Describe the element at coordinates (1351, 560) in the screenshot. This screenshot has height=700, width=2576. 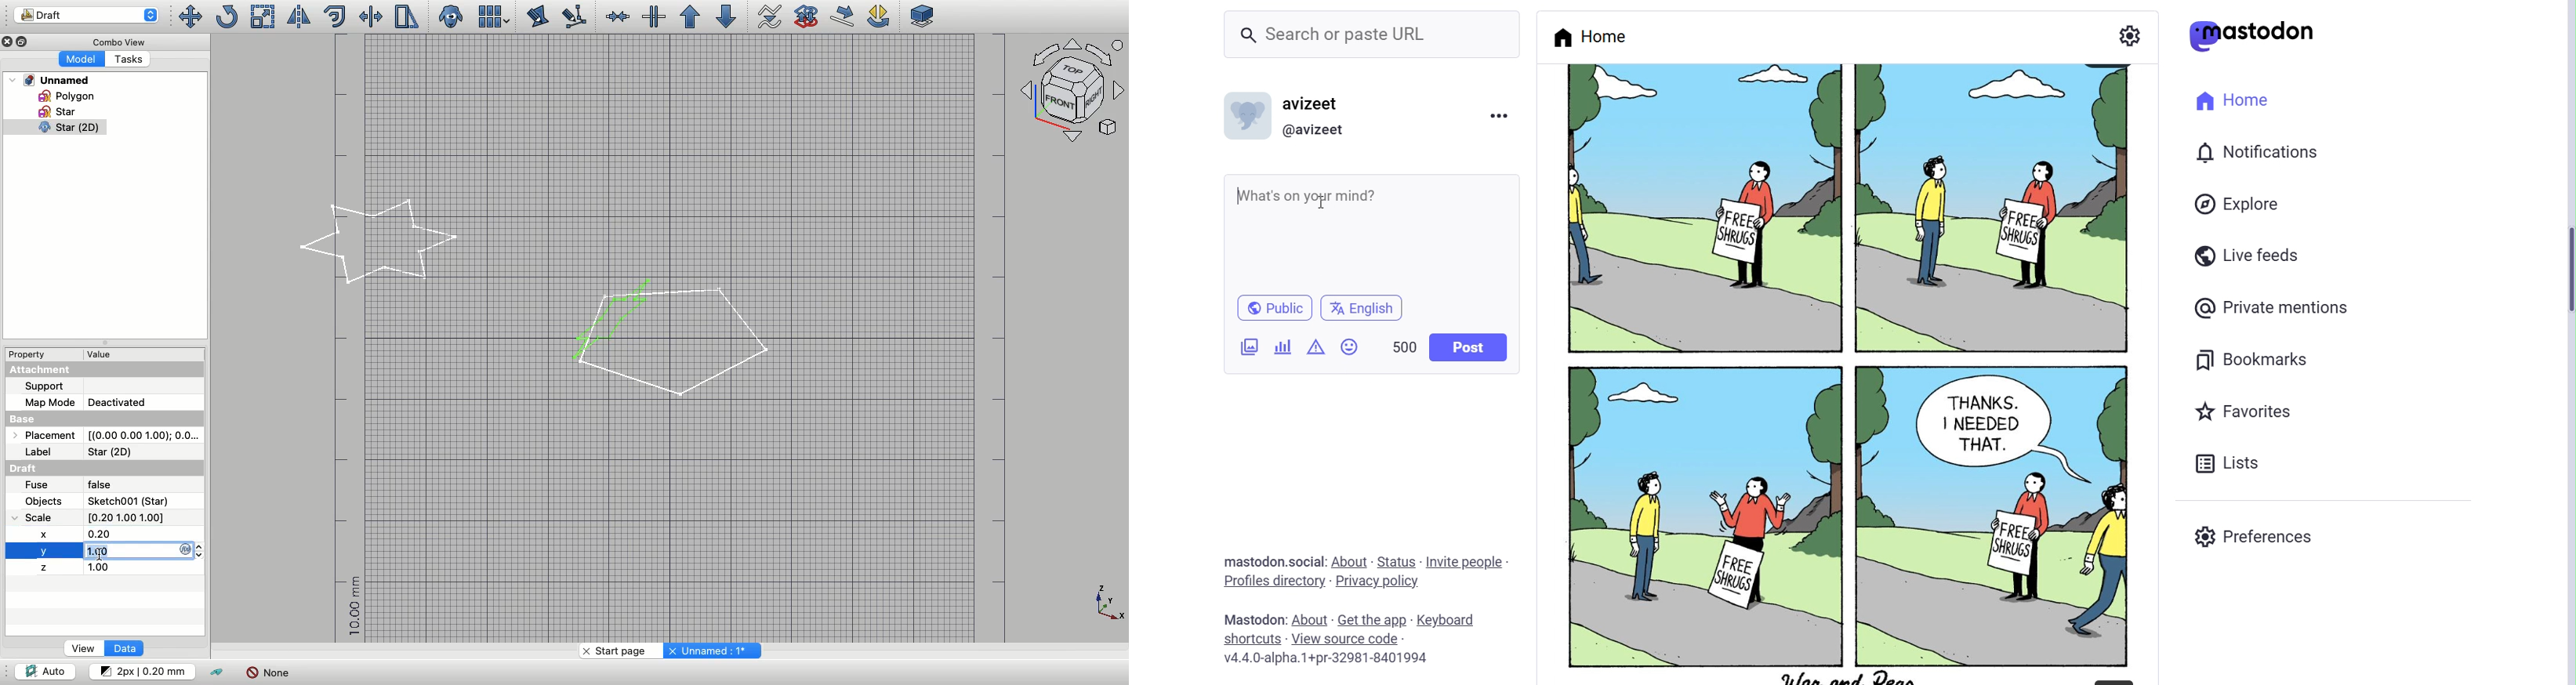
I see `About` at that location.